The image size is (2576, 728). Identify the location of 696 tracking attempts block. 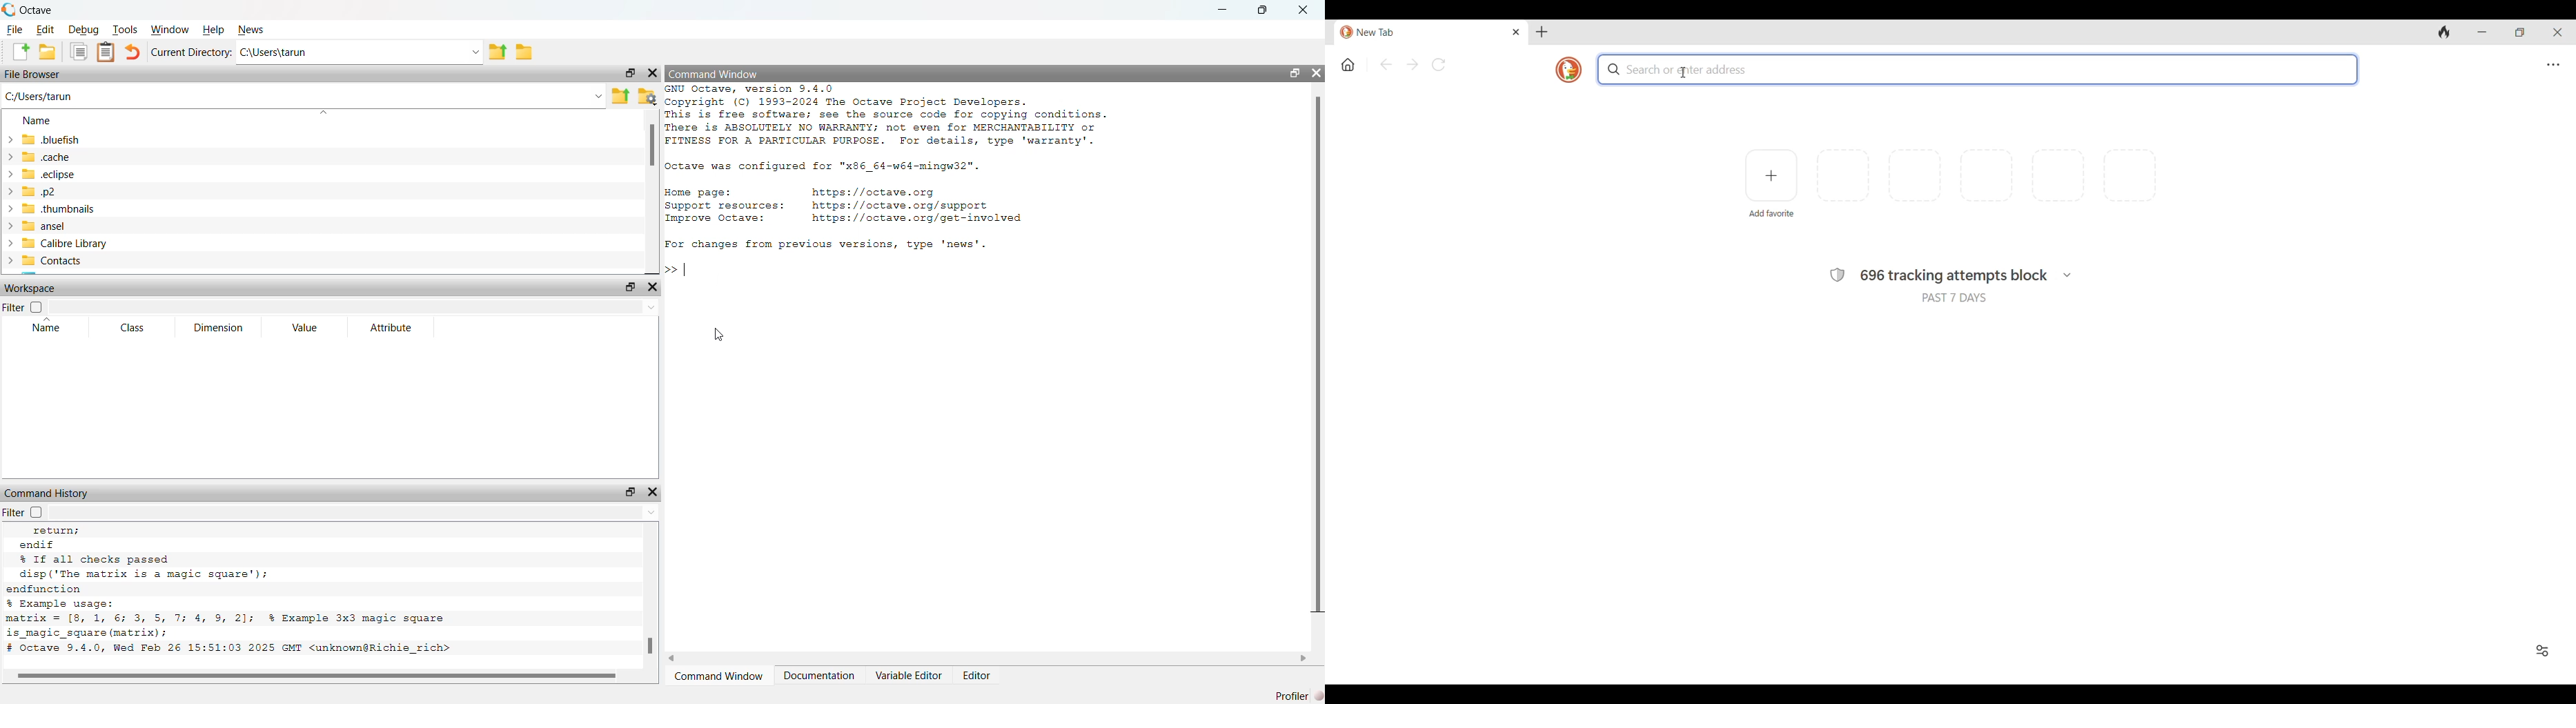
(1954, 276).